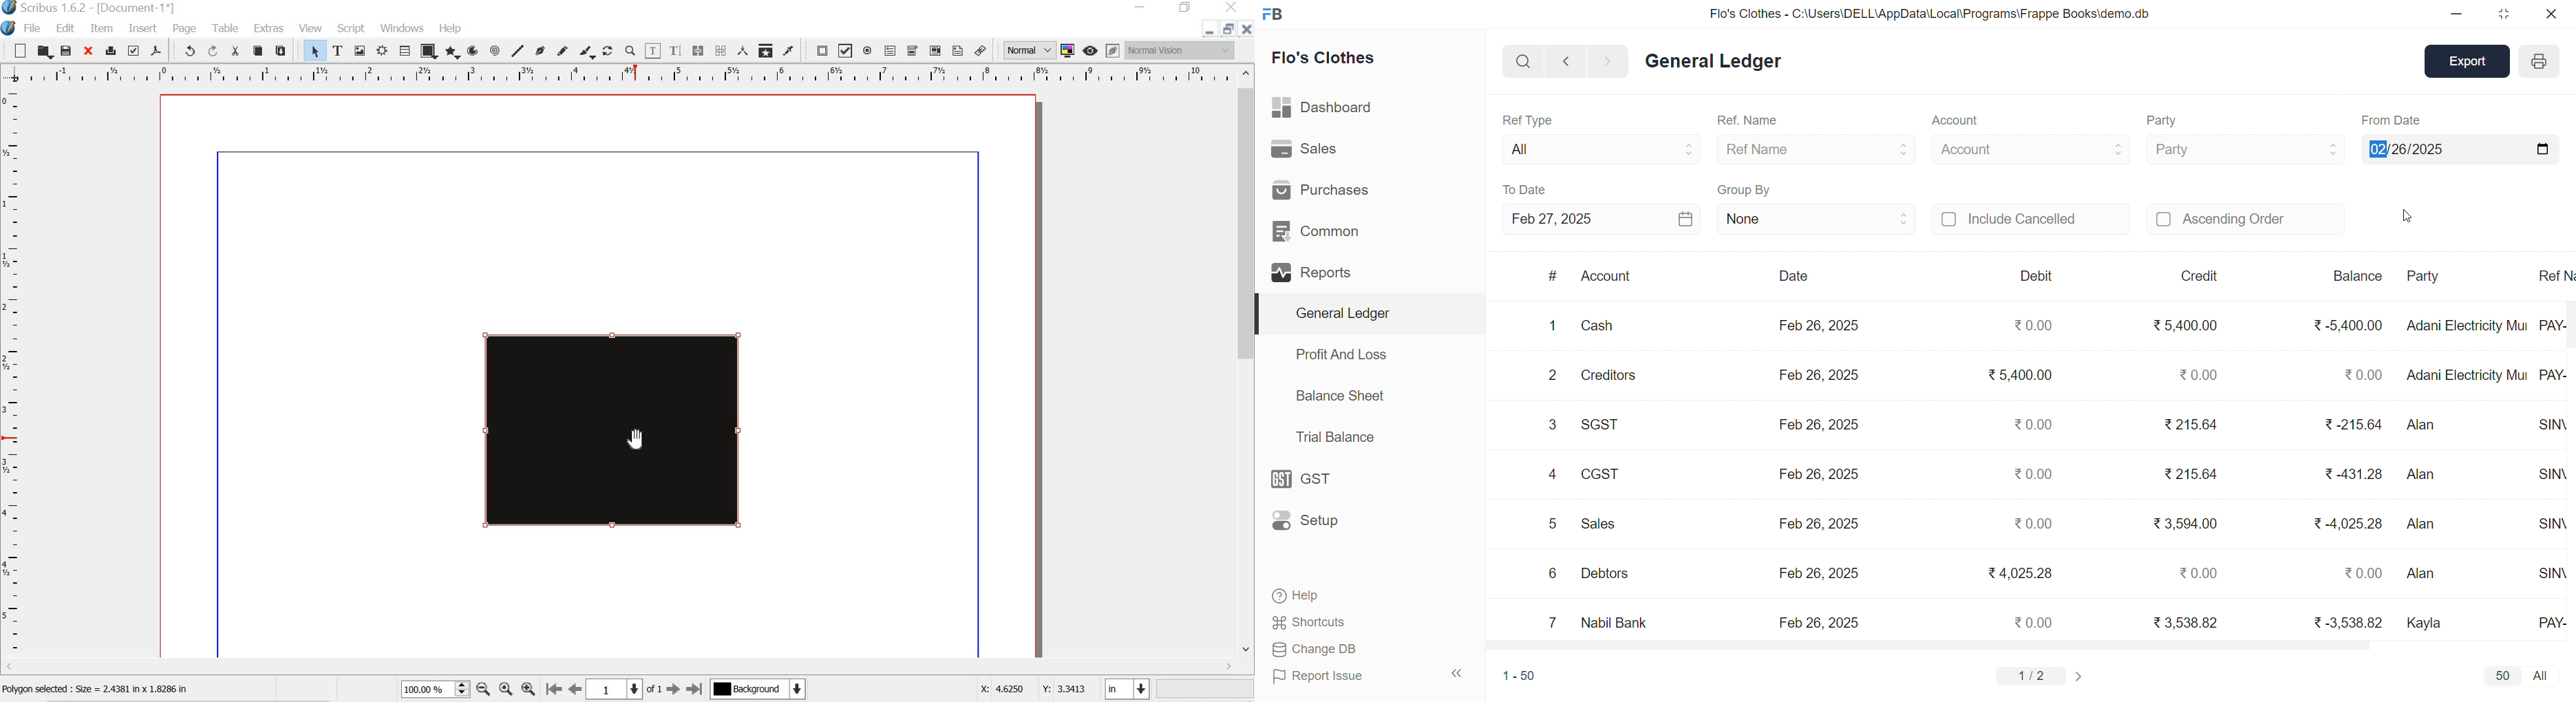 The height and width of the screenshot is (728, 2576). Describe the element at coordinates (1551, 573) in the screenshot. I see `6` at that location.